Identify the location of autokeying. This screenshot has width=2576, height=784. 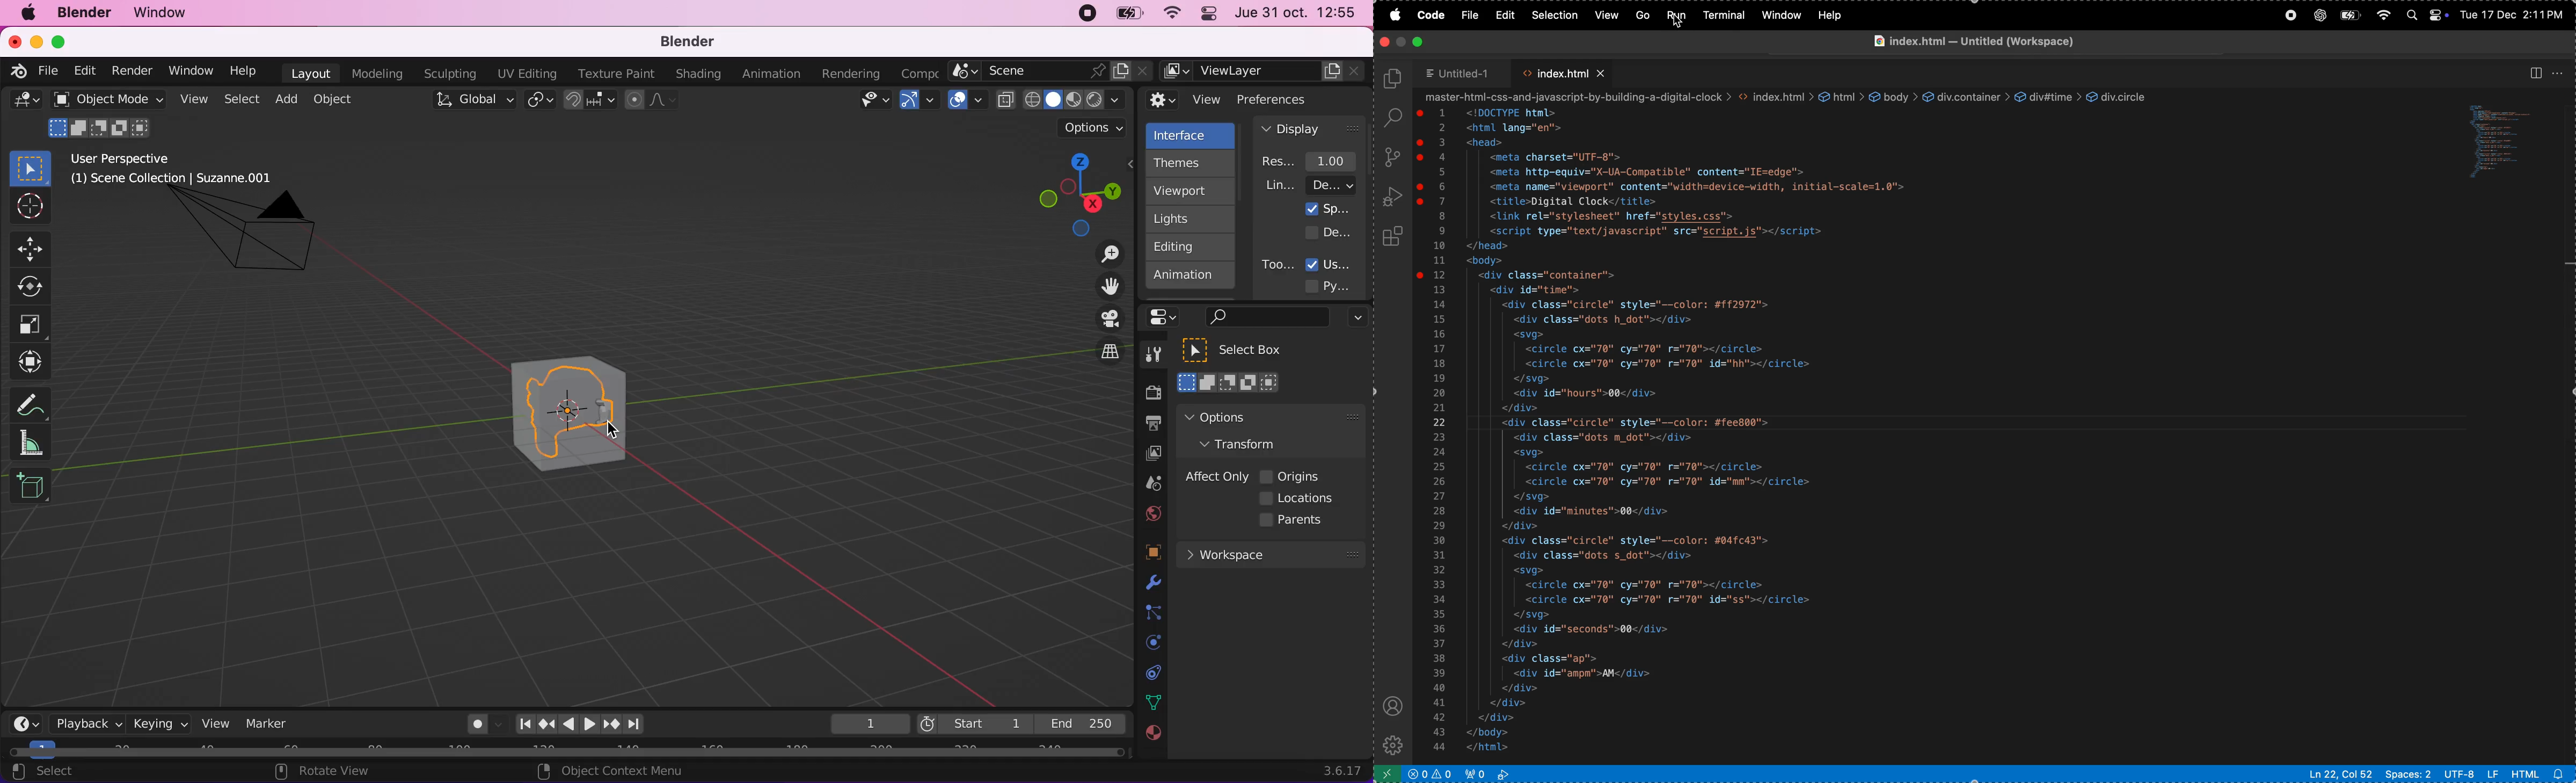
(478, 727).